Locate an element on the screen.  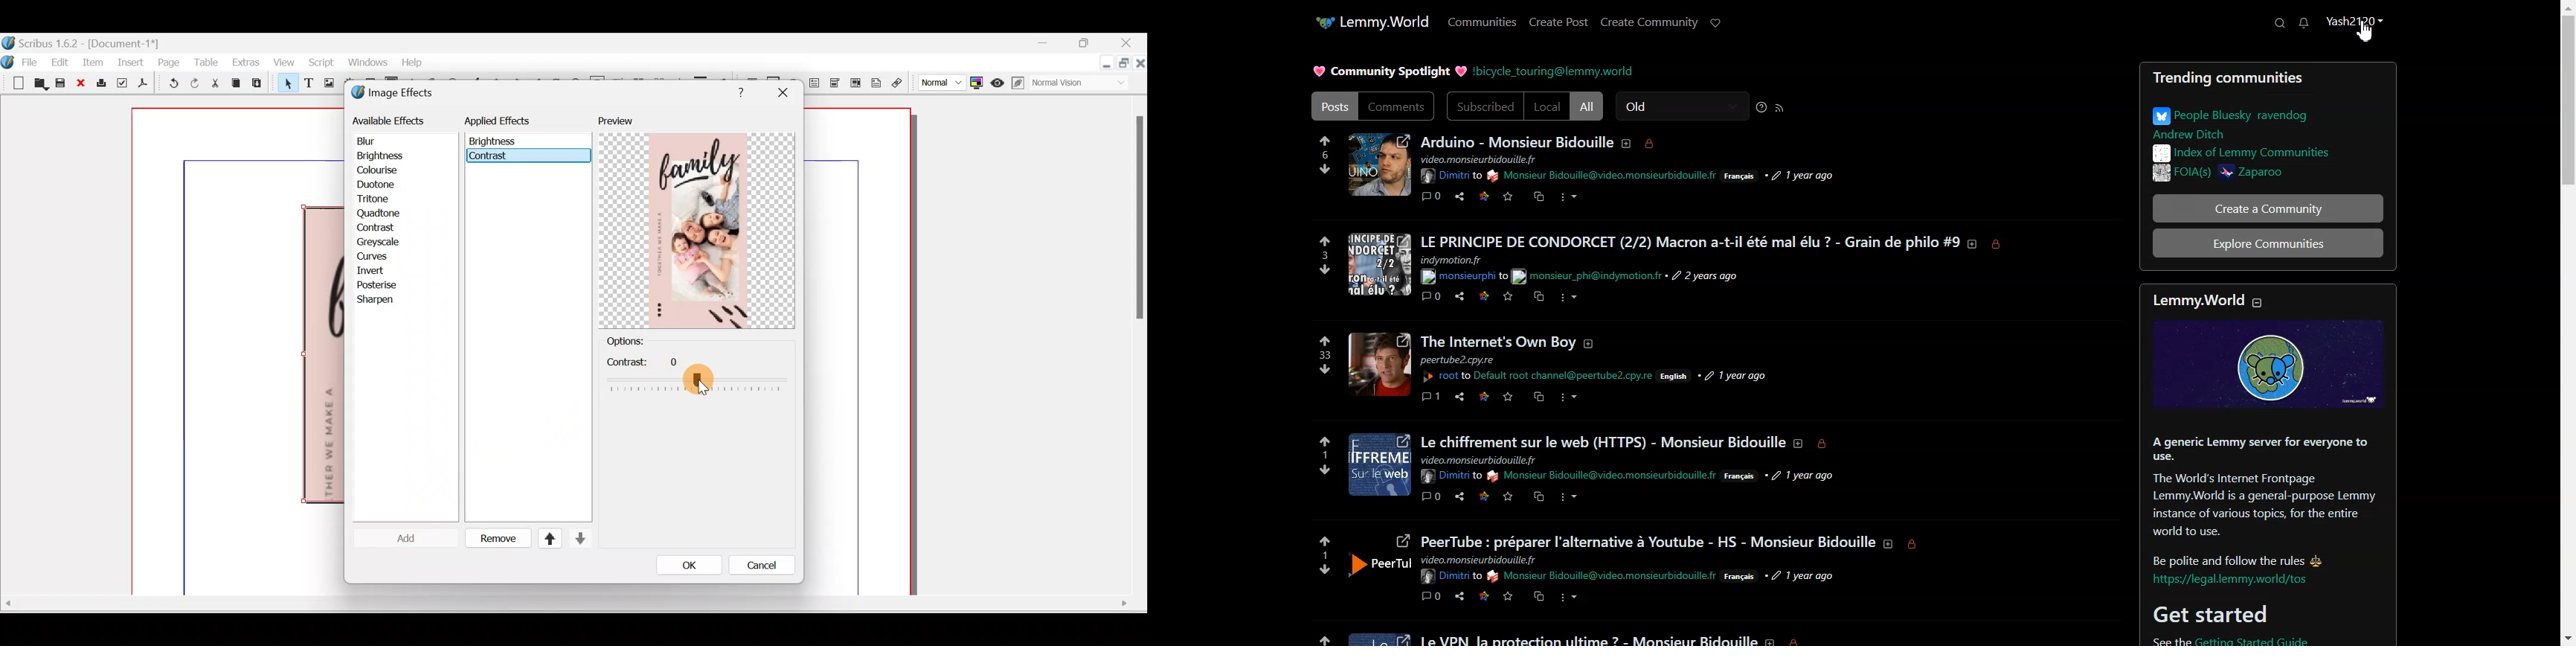
OK is located at coordinates (685, 565).